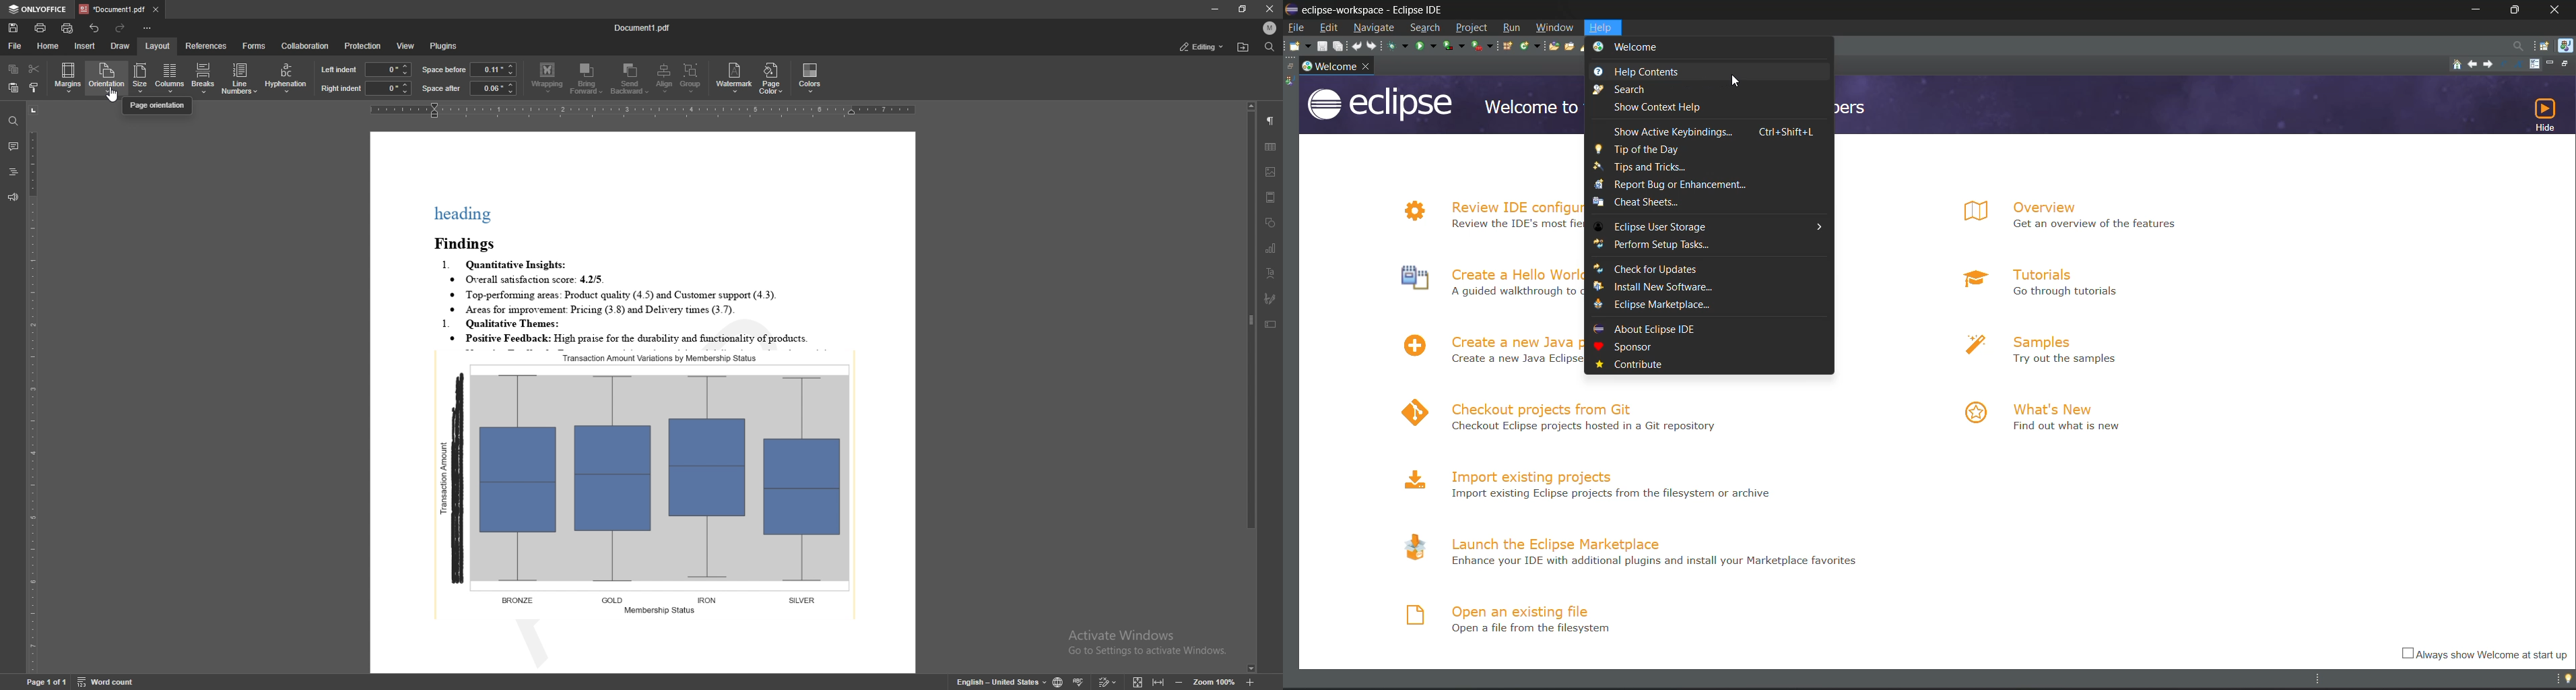  What do you see at coordinates (644, 402) in the screenshot?
I see `doc` at bounding box center [644, 402].